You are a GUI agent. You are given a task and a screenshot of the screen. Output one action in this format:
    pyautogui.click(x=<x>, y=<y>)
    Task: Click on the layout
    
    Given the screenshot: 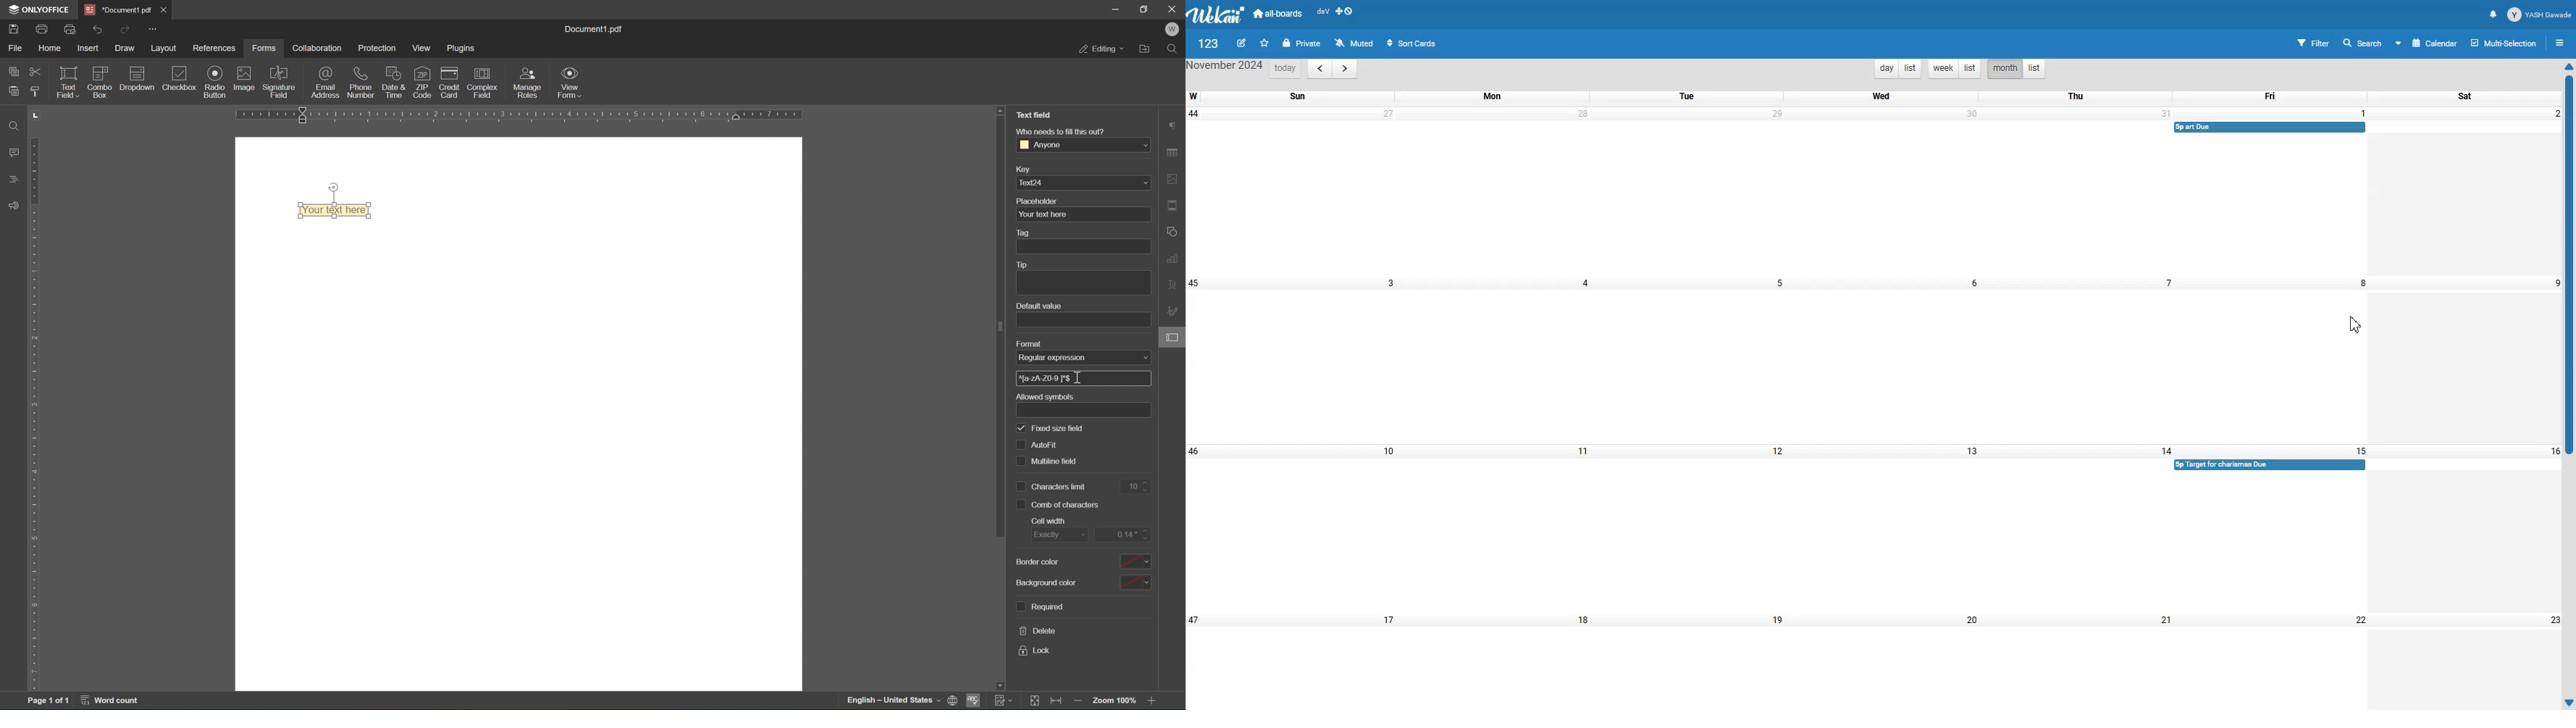 What is the action you would take?
    pyautogui.click(x=166, y=49)
    